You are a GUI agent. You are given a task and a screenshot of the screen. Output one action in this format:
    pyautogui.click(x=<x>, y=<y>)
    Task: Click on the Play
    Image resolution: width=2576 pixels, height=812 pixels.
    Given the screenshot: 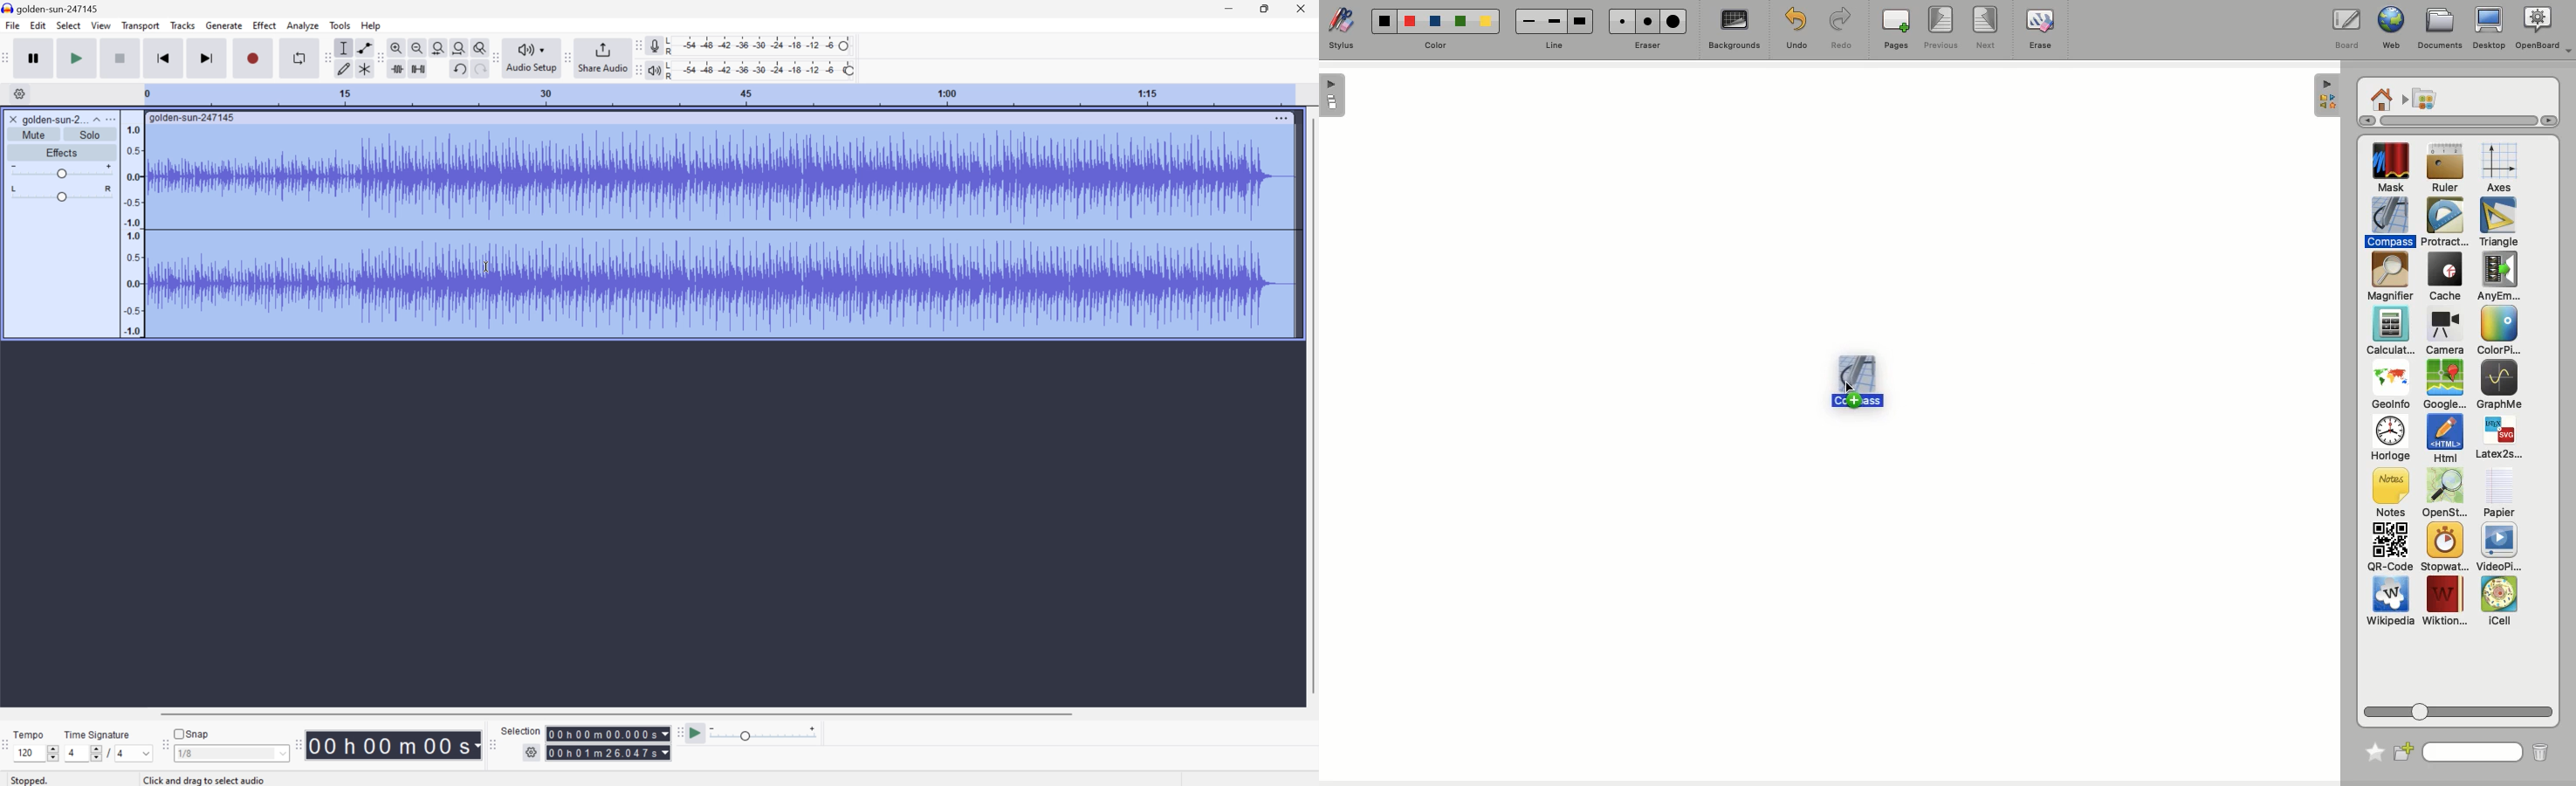 What is the action you would take?
    pyautogui.click(x=77, y=57)
    